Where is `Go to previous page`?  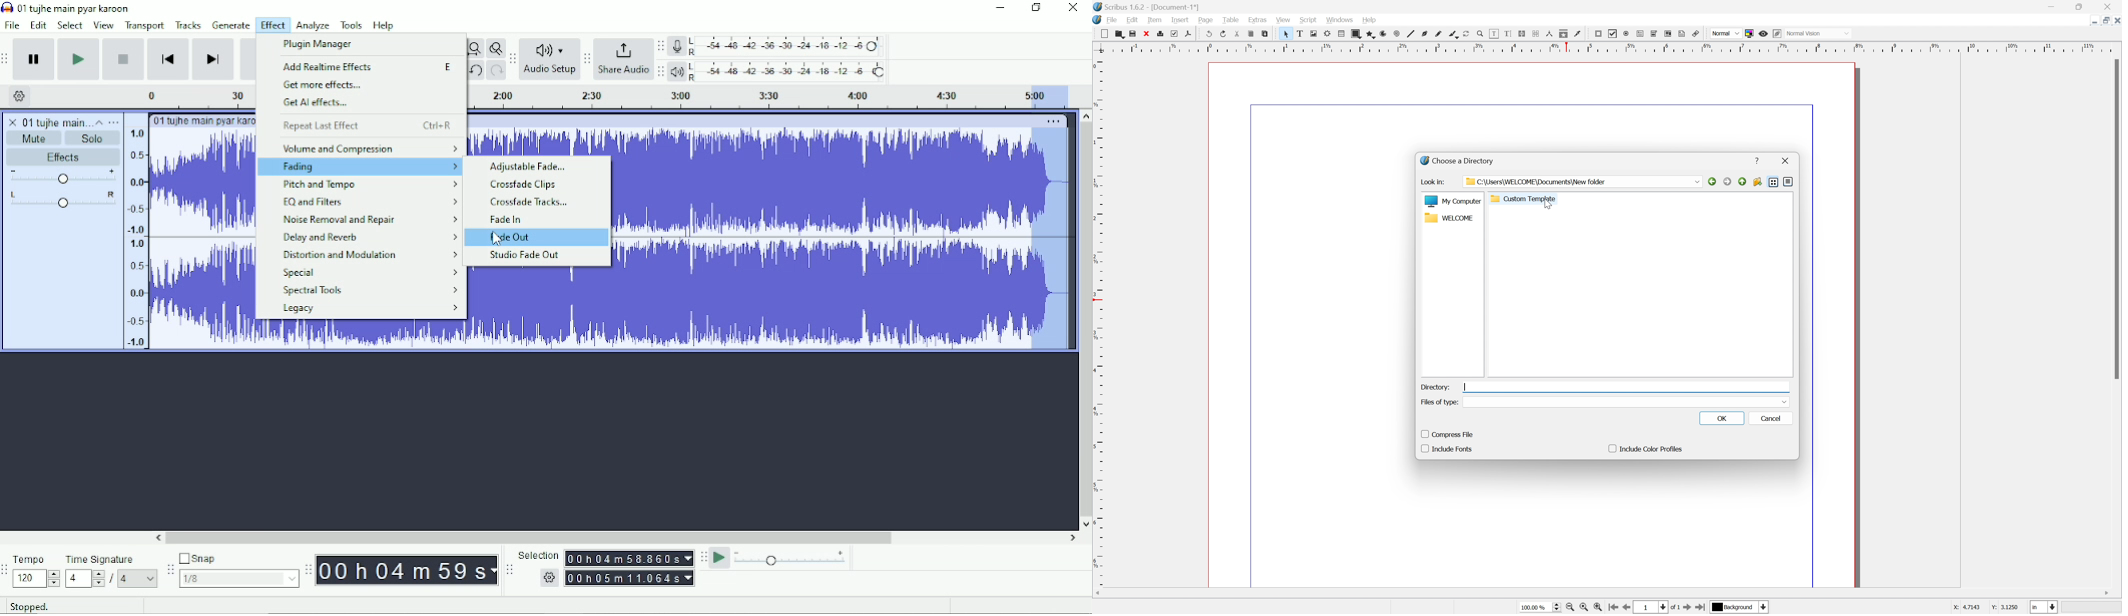 Go to previous page is located at coordinates (1627, 608).